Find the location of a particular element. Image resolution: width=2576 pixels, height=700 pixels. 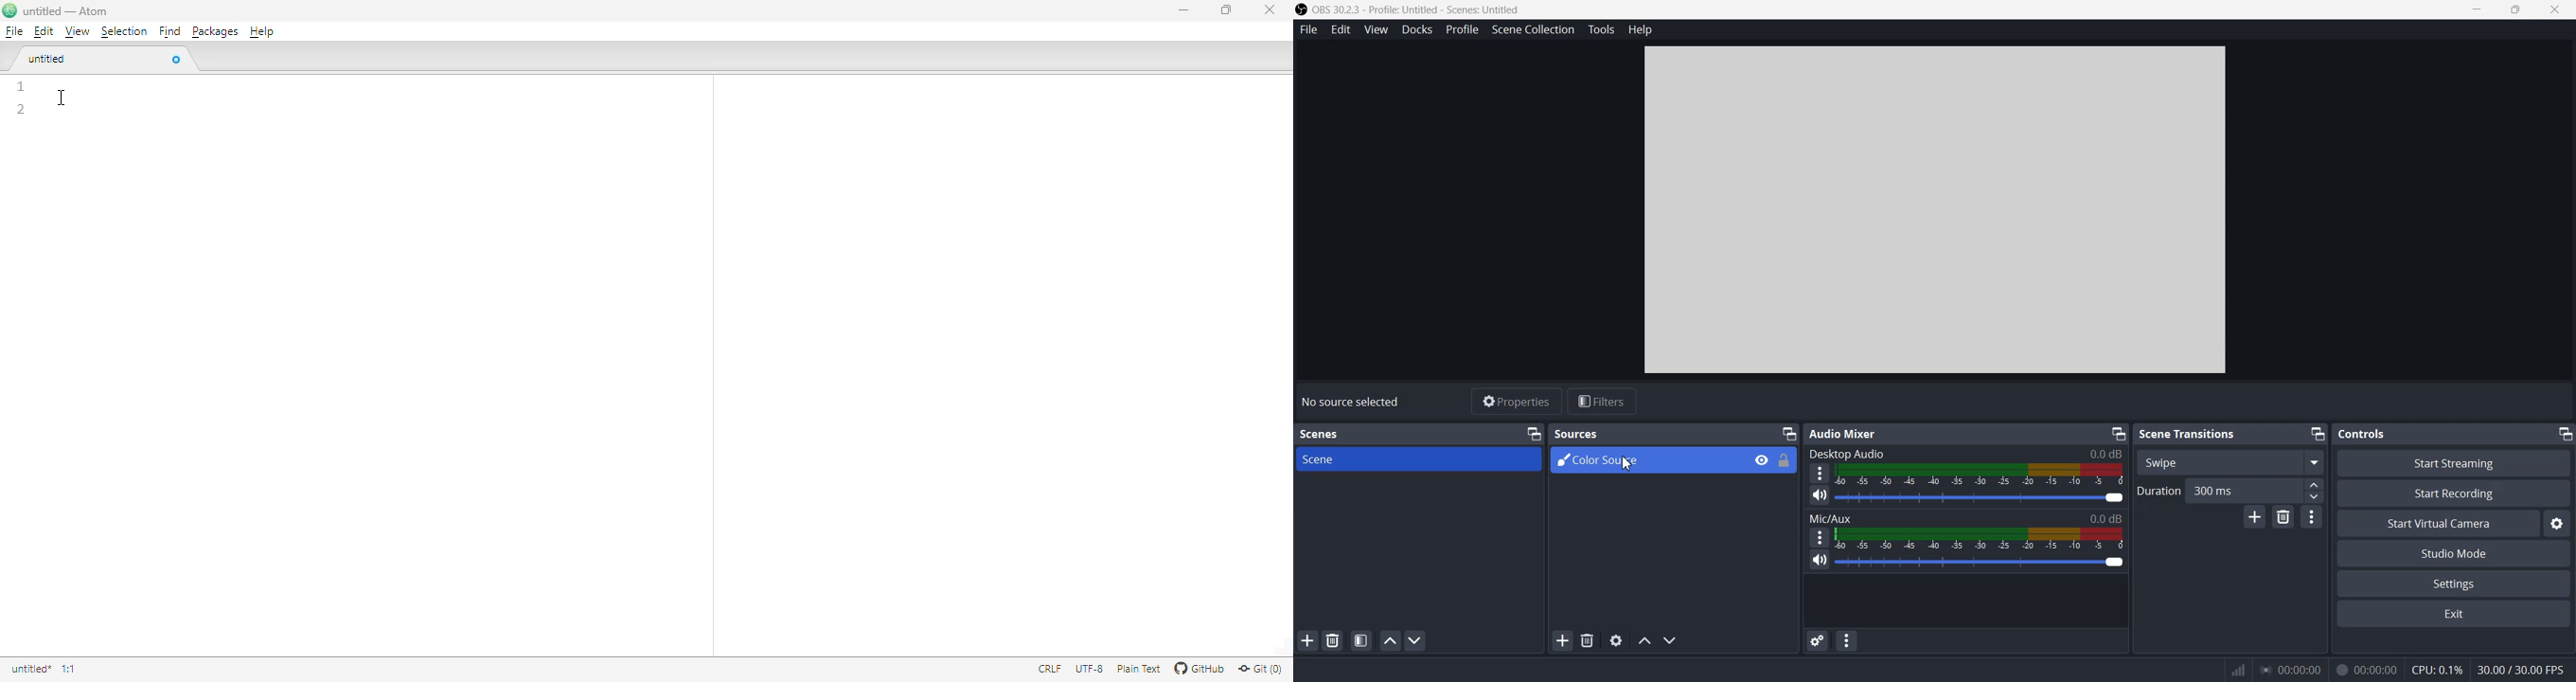

) OBS 30.2.3 - Profile: Untitled - Scenes: Untitled is located at coordinates (1413, 9).